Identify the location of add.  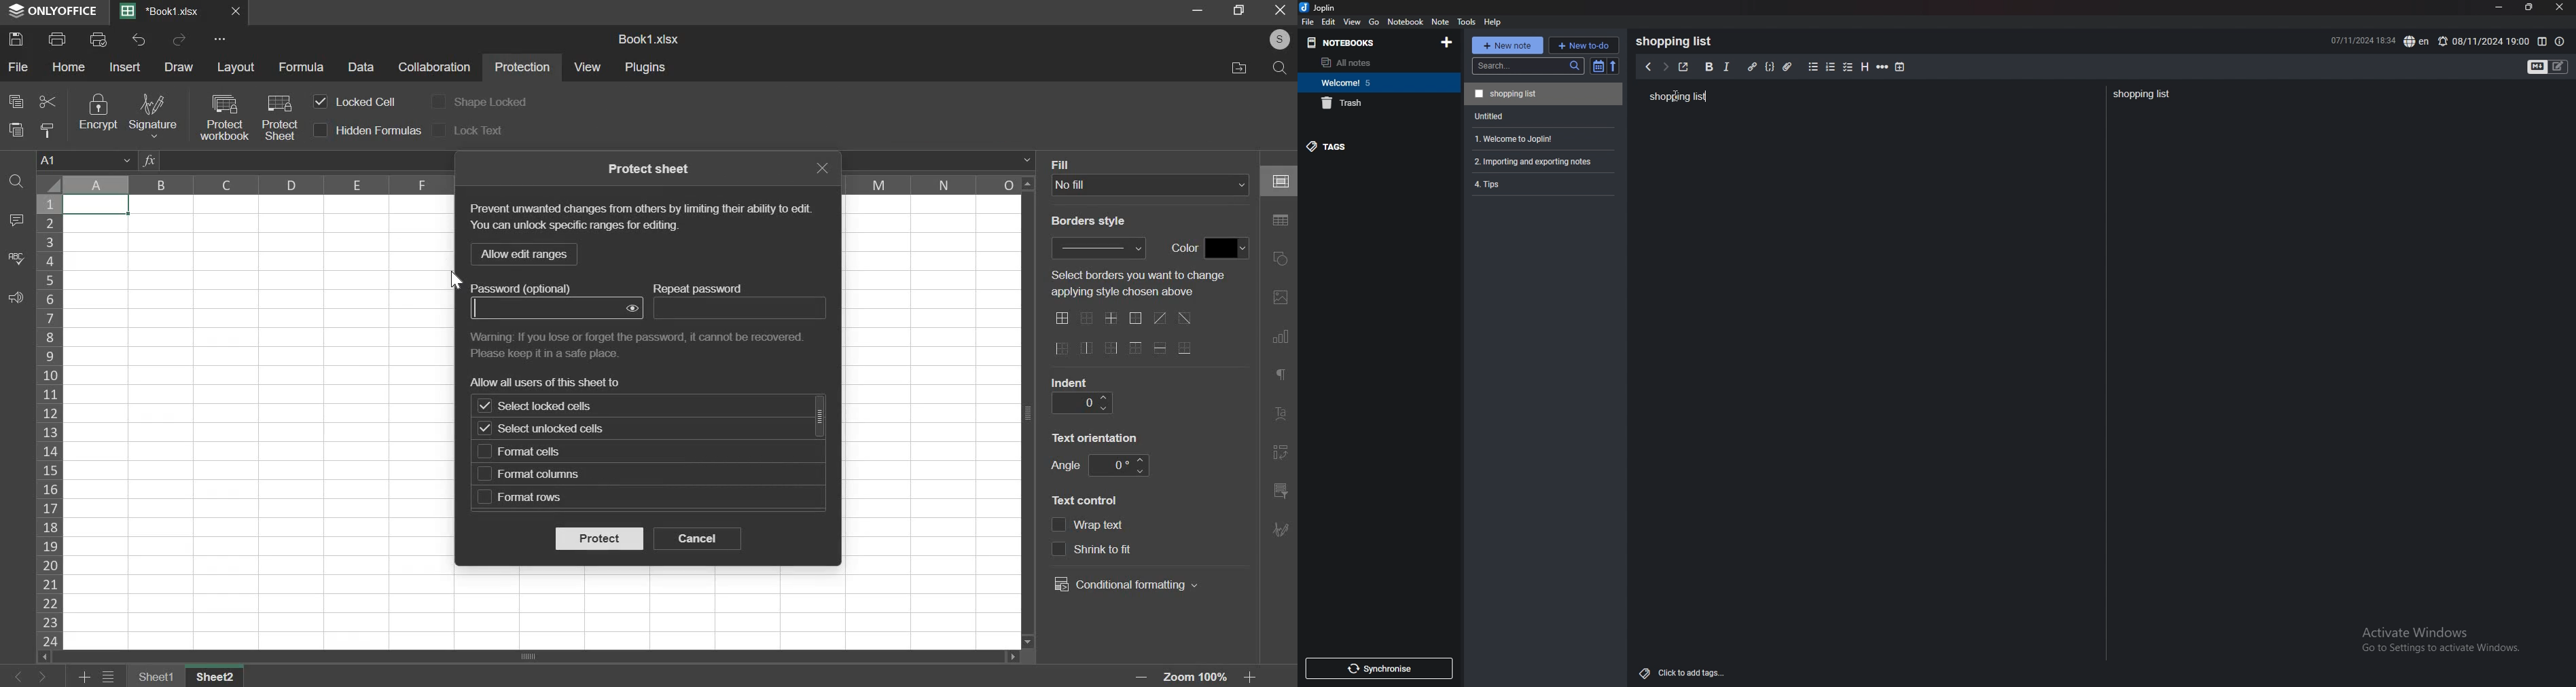
(86, 677).